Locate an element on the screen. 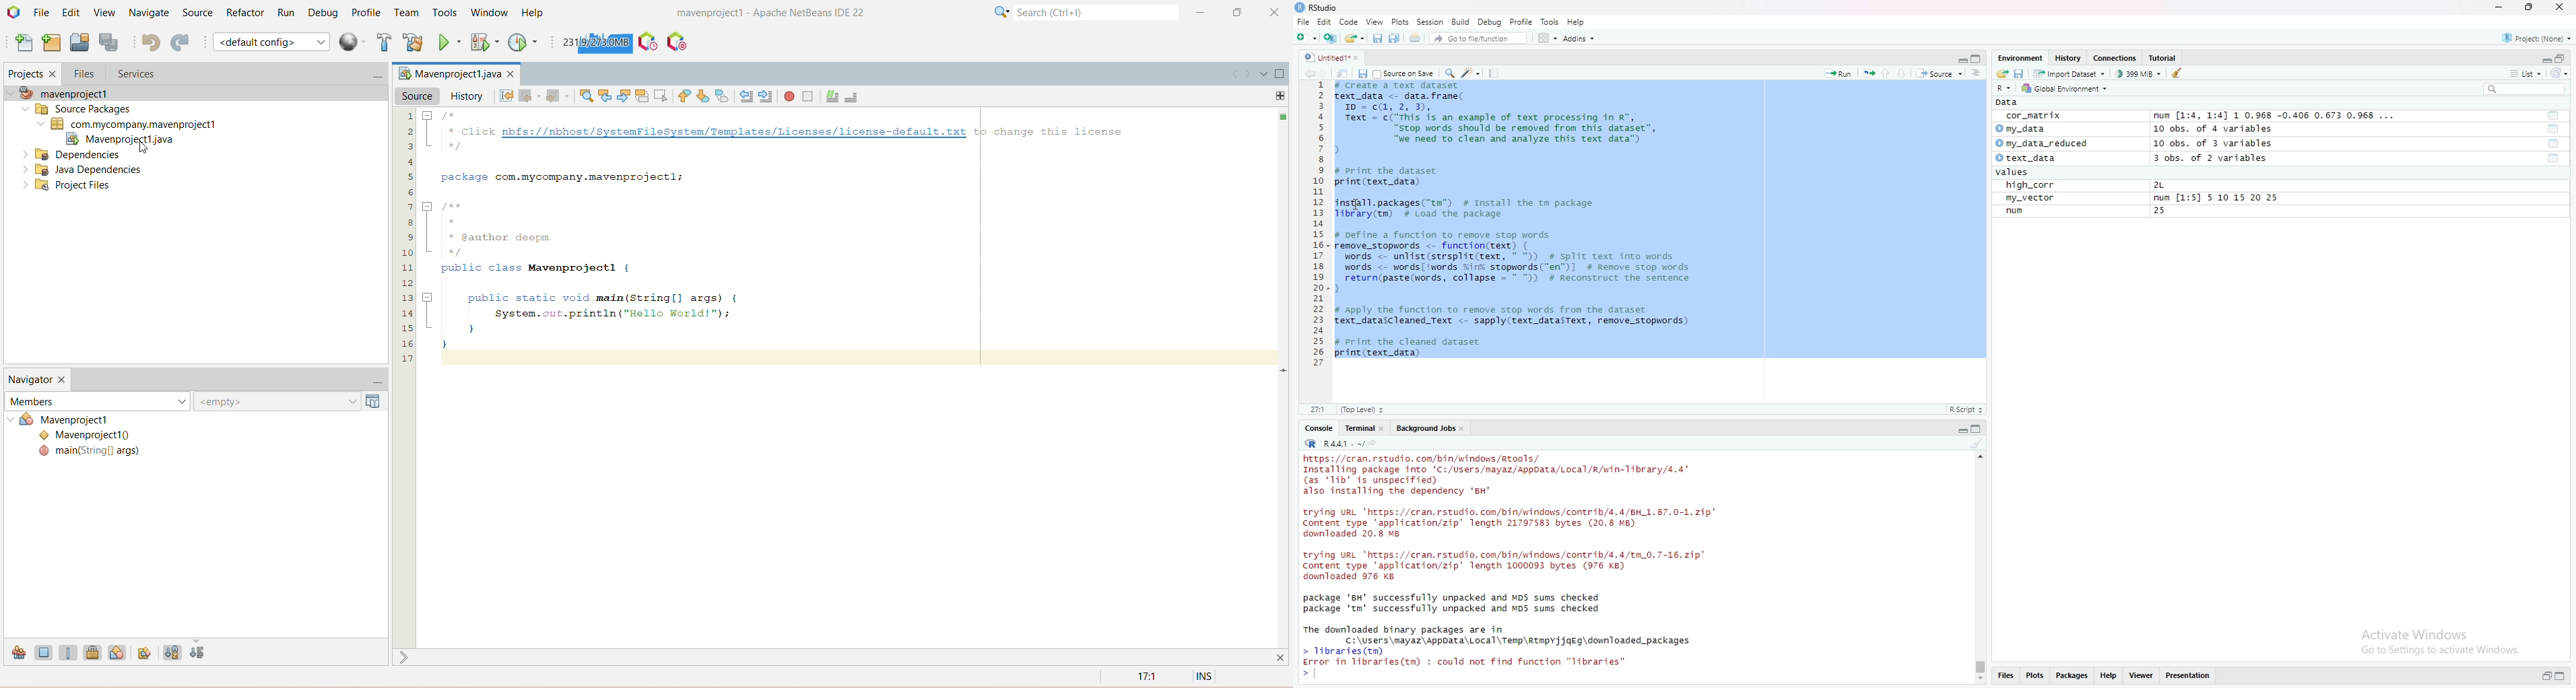  expand is located at coordinates (2545, 58).